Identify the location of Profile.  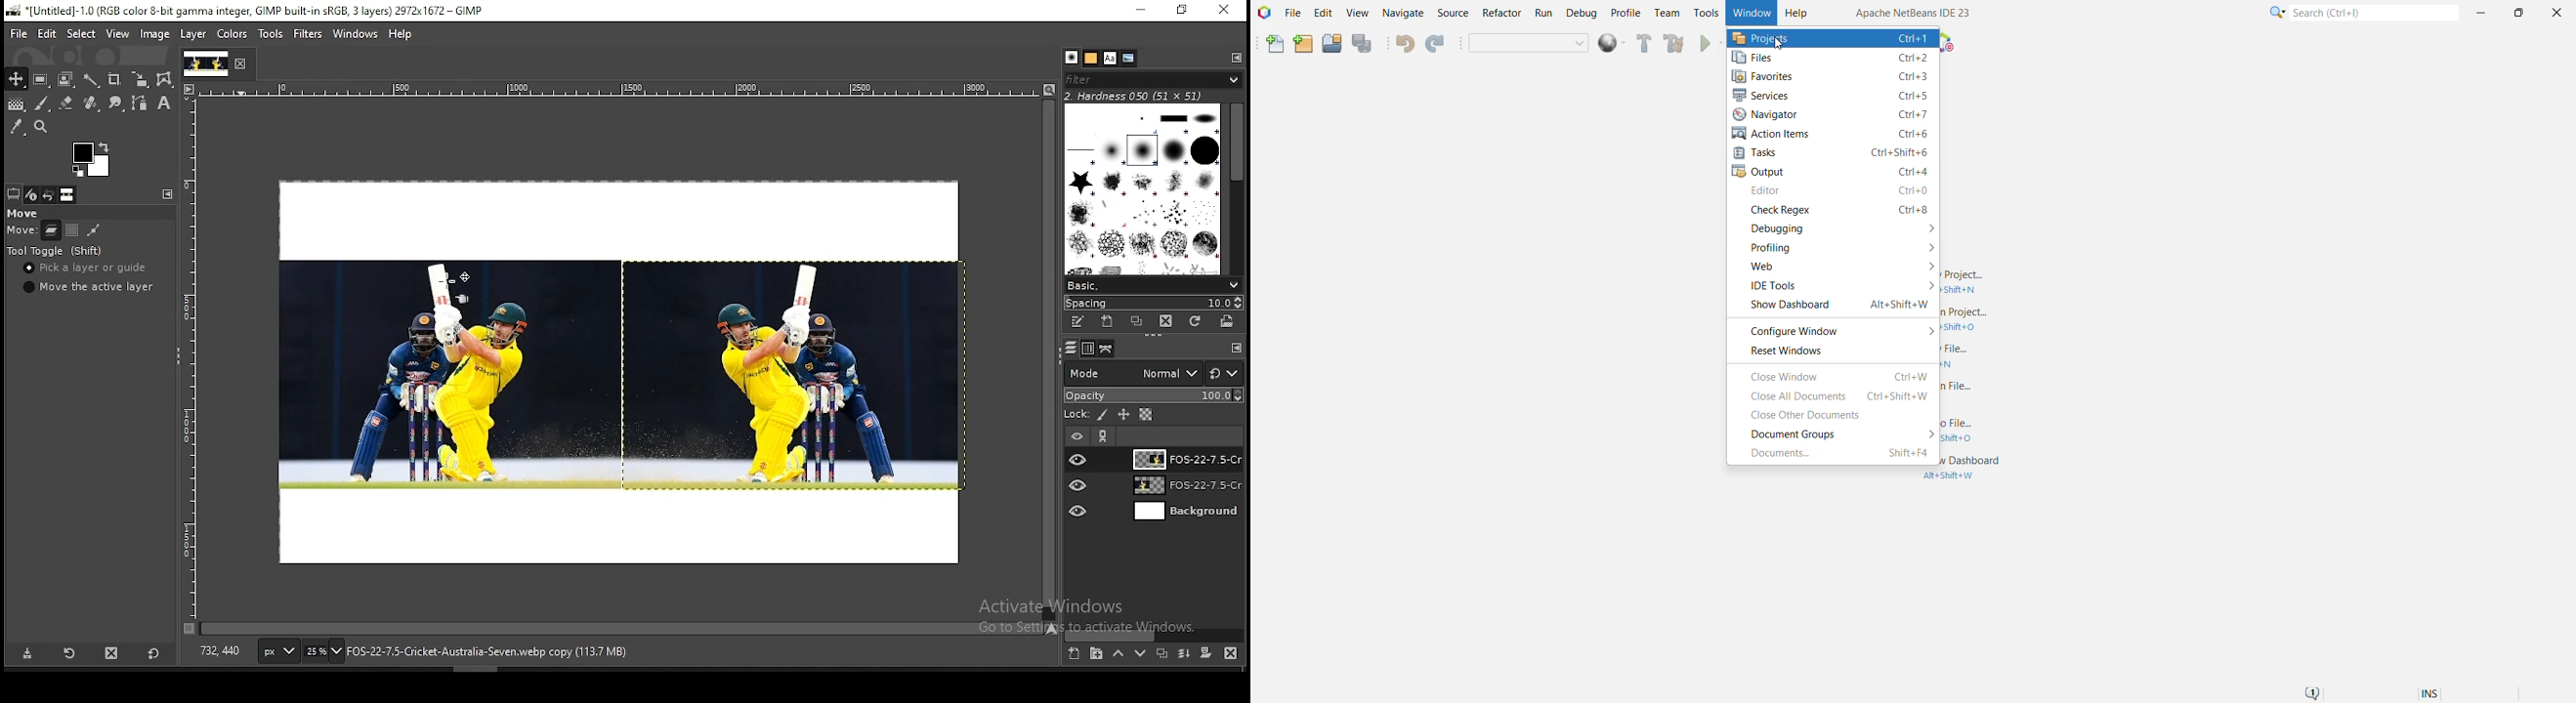
(1626, 15).